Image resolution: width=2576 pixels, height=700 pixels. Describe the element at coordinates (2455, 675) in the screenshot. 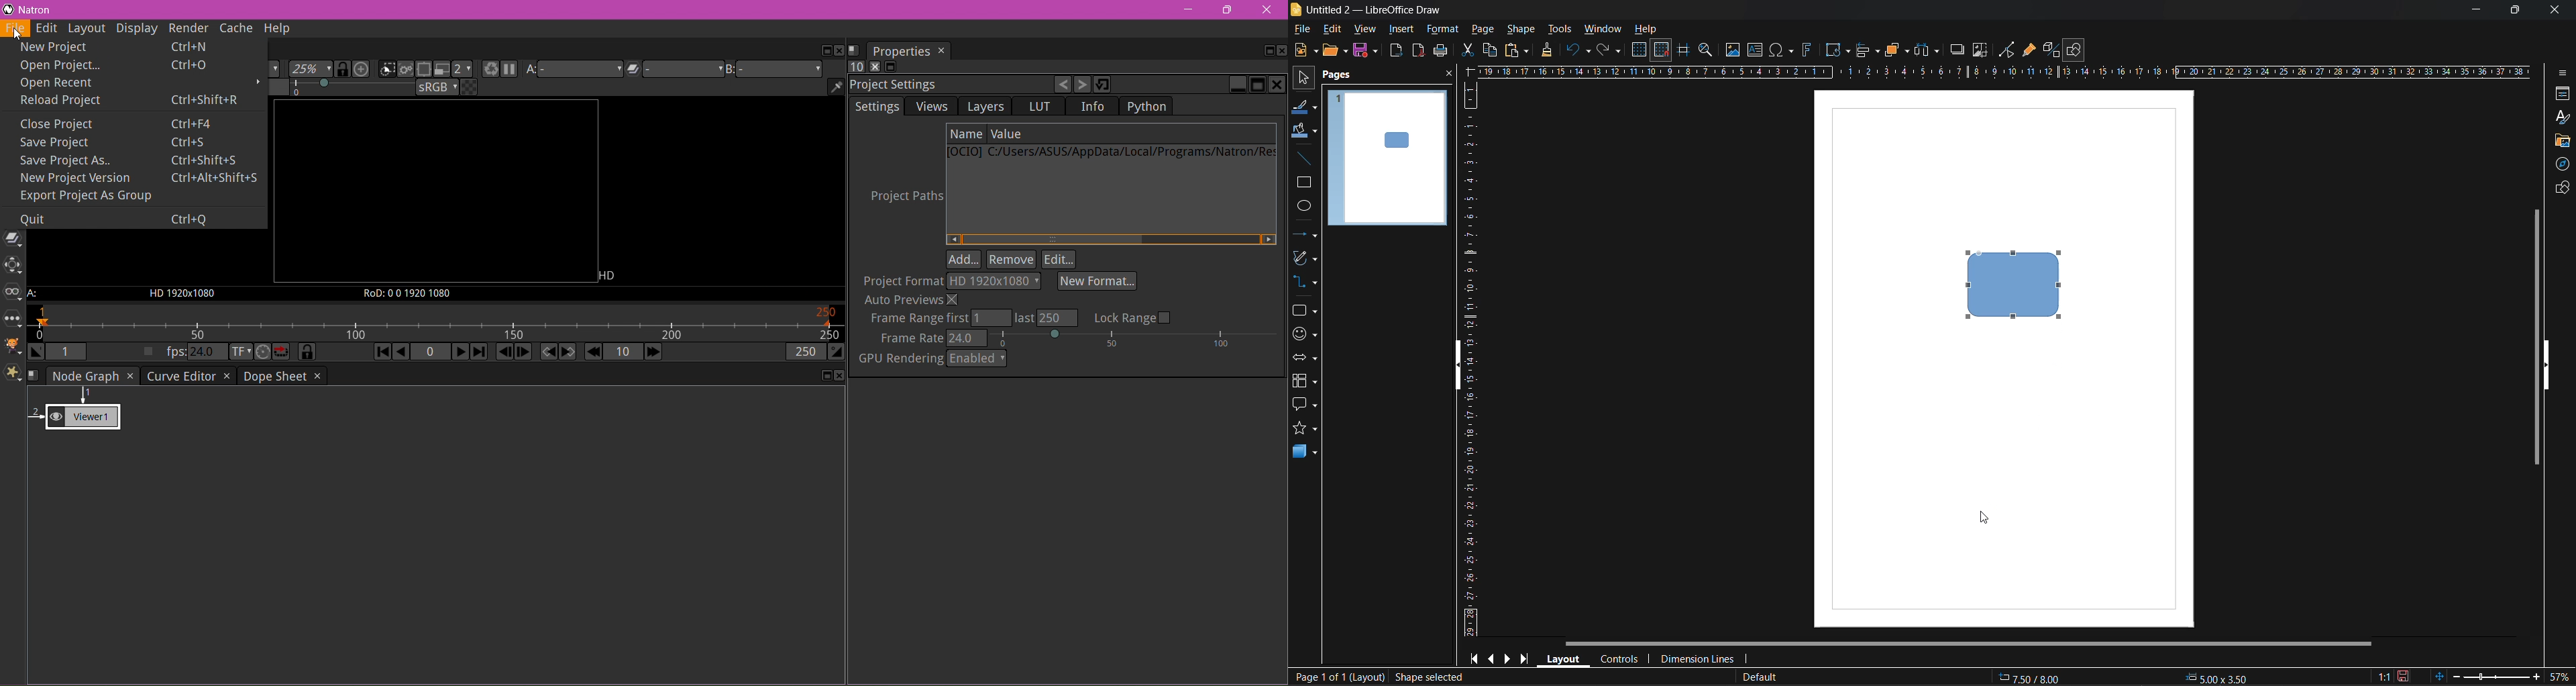

I see `zoom out` at that location.